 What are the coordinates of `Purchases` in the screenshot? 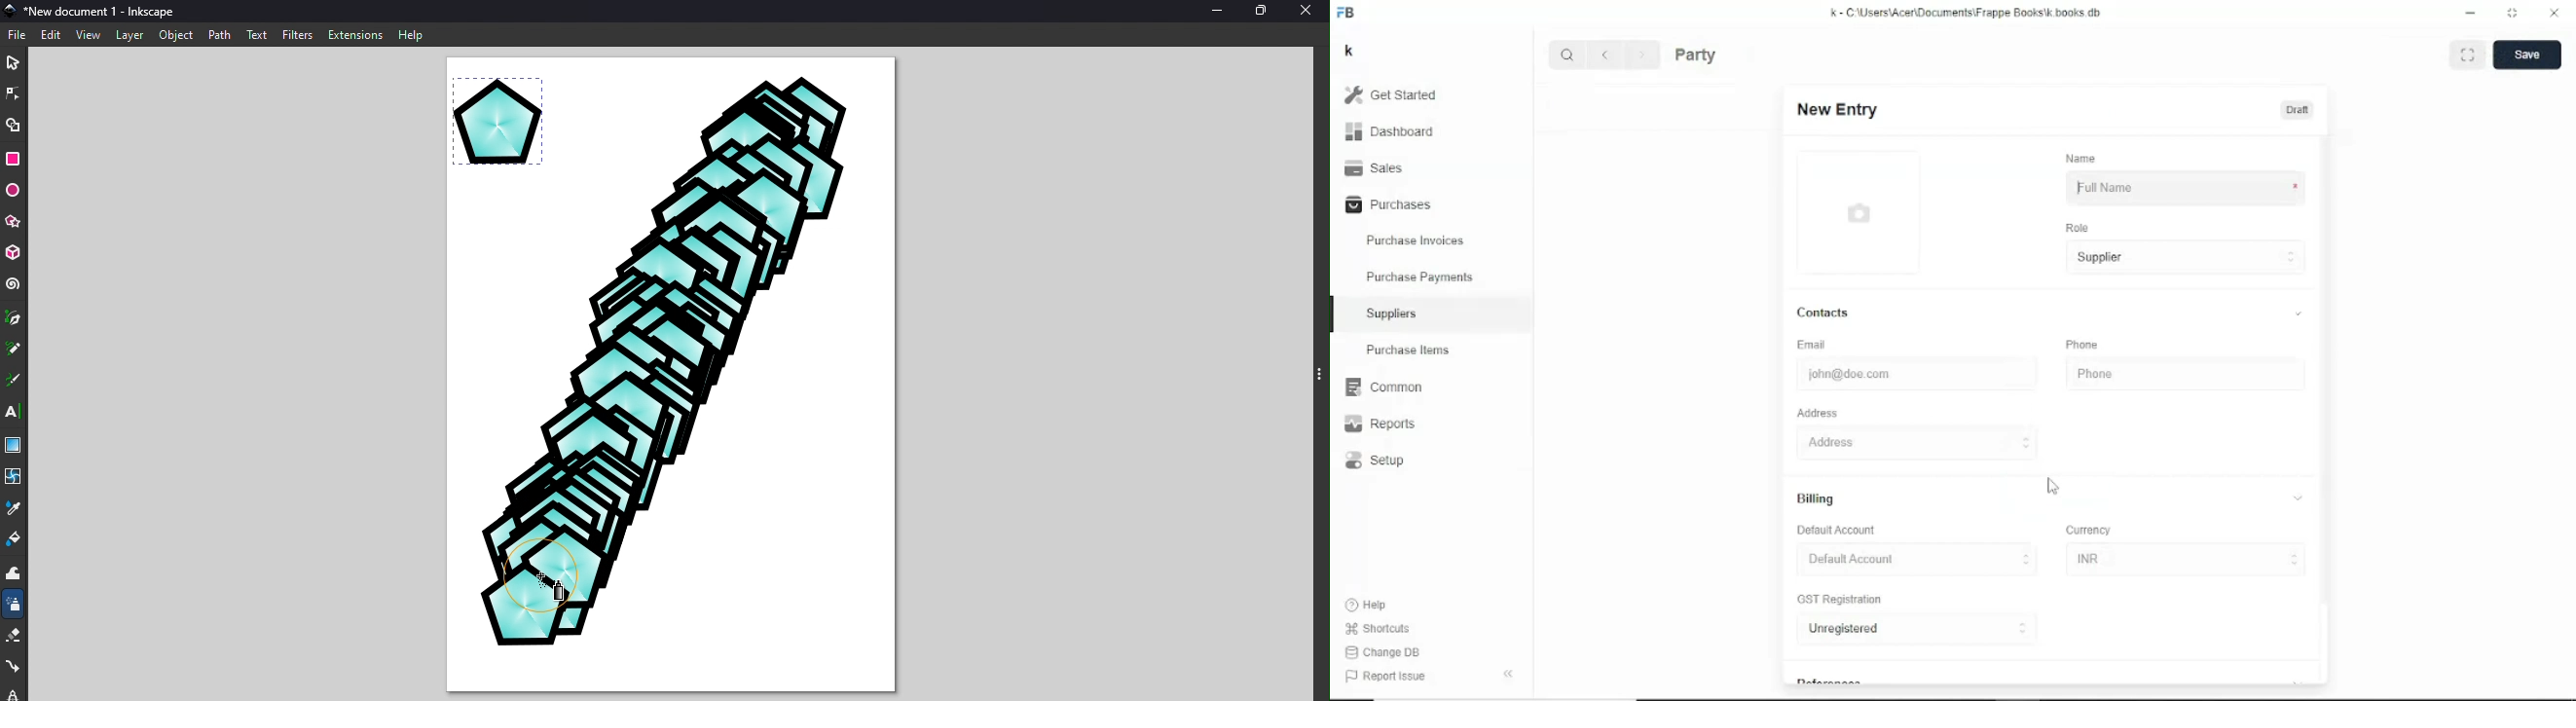 It's located at (1386, 205).